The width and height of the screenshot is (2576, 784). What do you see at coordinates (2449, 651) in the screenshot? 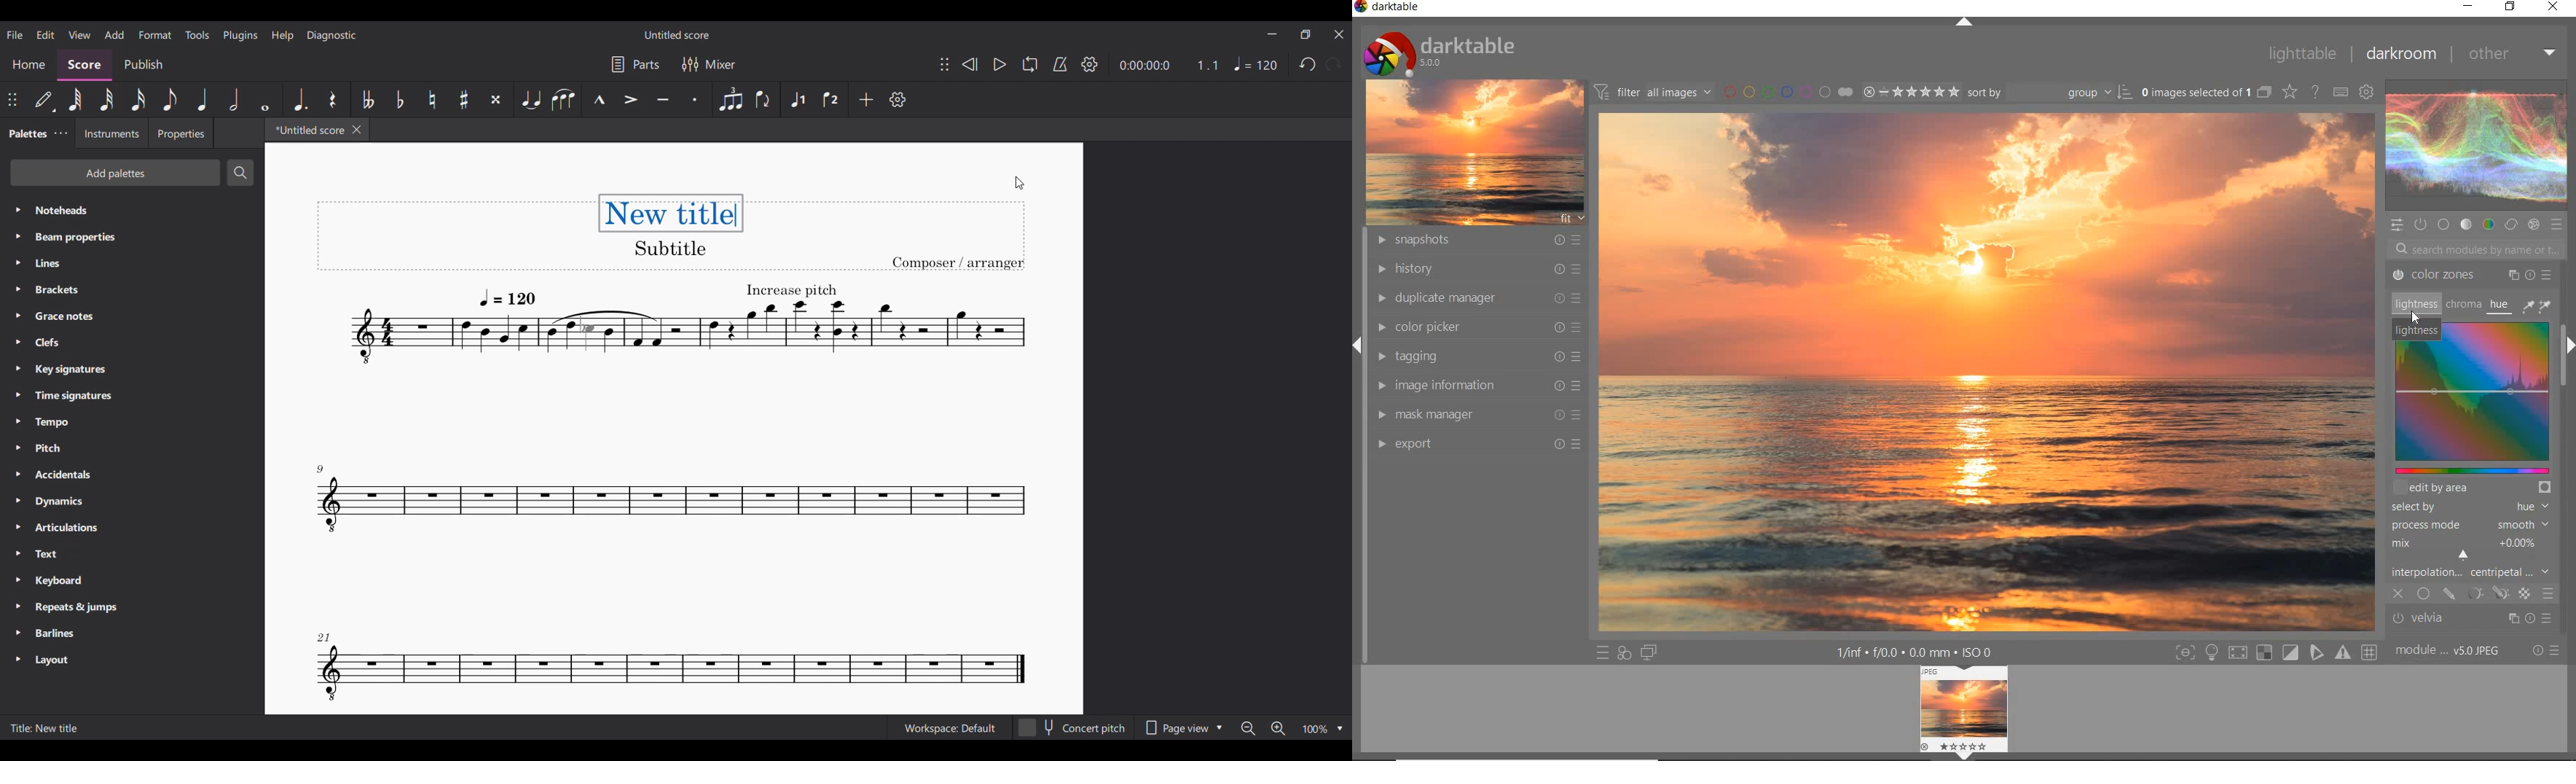
I see `MODULE ORDER` at bounding box center [2449, 651].